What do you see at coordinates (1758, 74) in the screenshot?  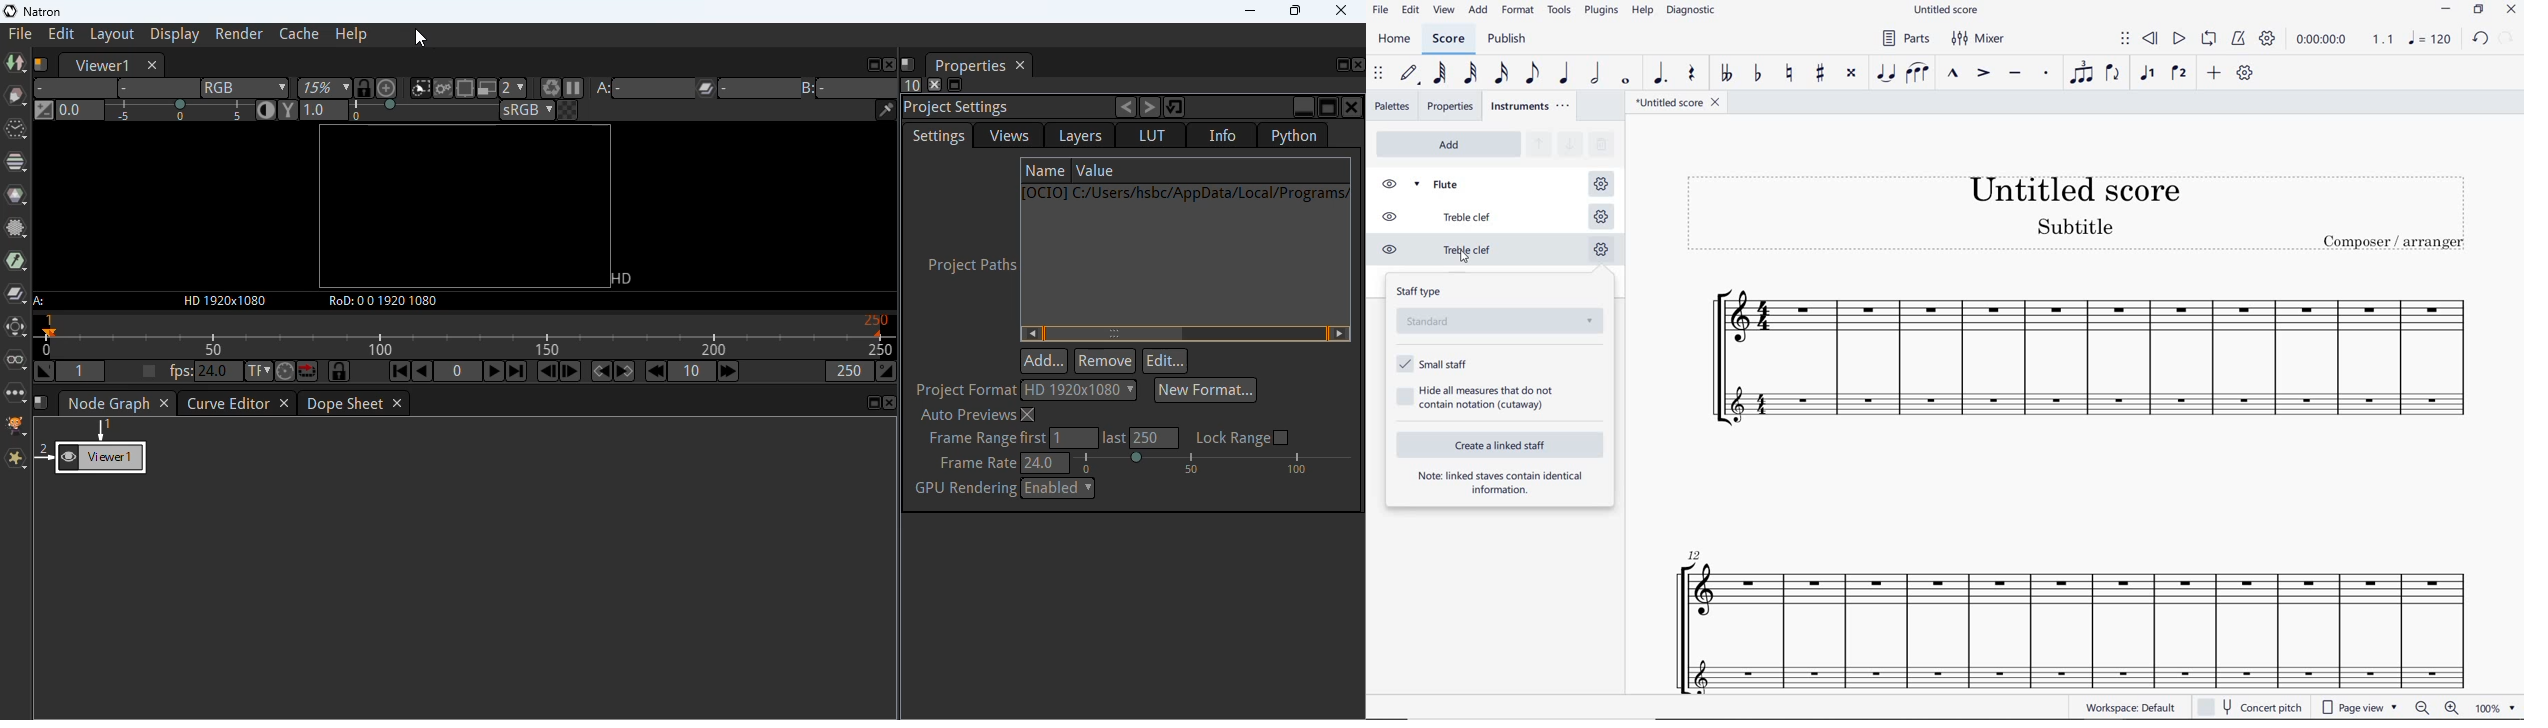 I see `TOGGLE FLAT` at bounding box center [1758, 74].